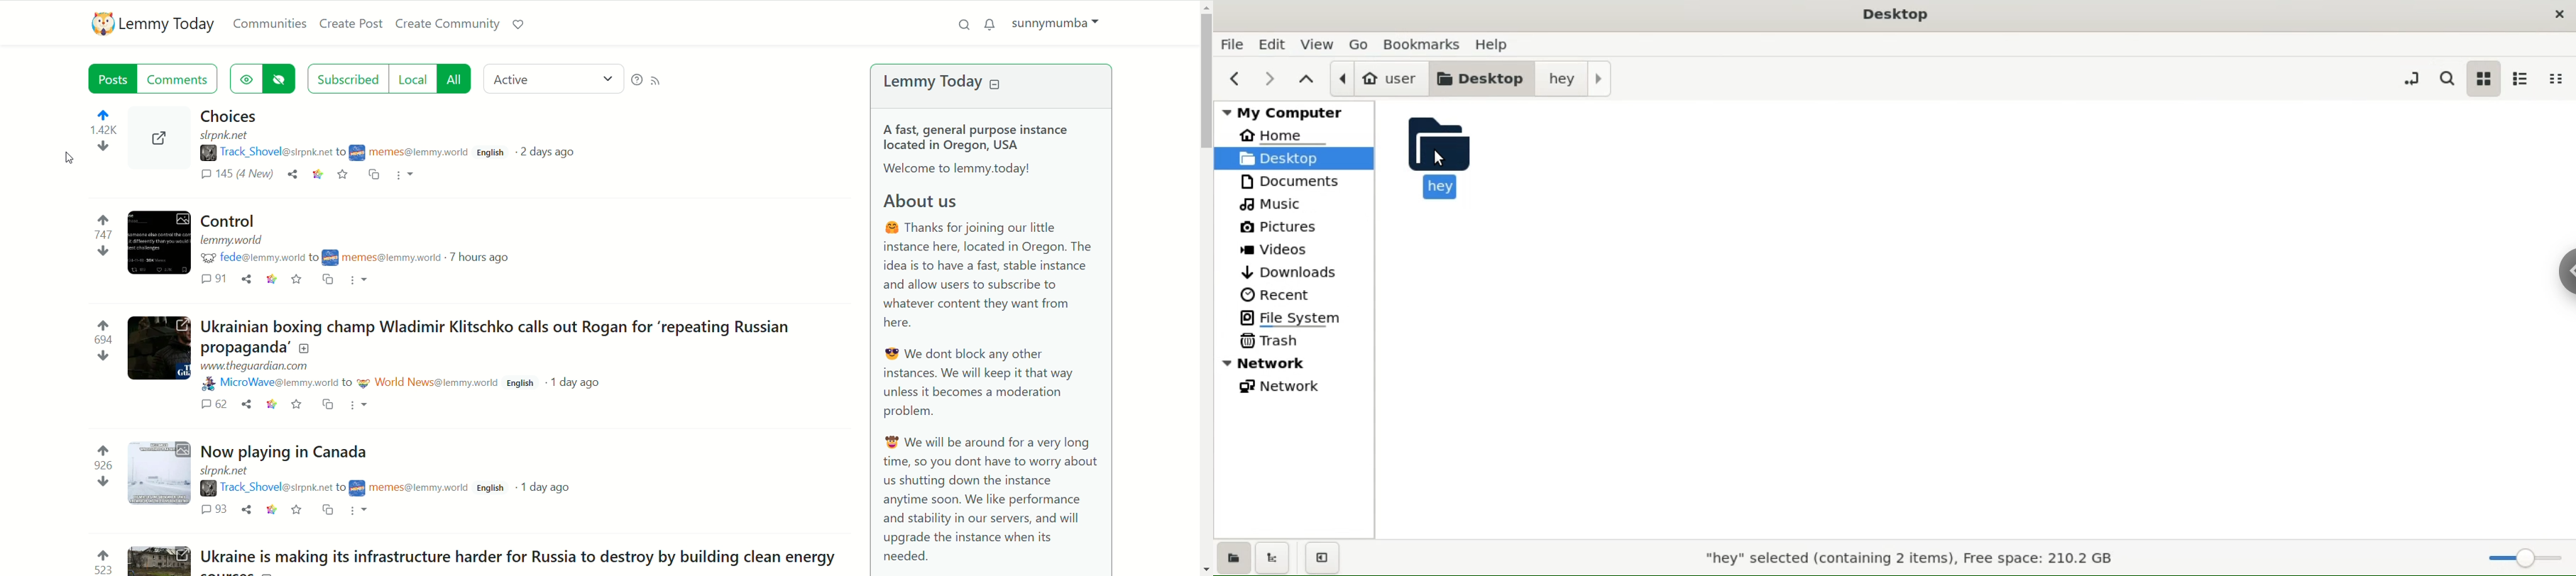  What do you see at coordinates (245, 280) in the screenshot?
I see `share` at bounding box center [245, 280].